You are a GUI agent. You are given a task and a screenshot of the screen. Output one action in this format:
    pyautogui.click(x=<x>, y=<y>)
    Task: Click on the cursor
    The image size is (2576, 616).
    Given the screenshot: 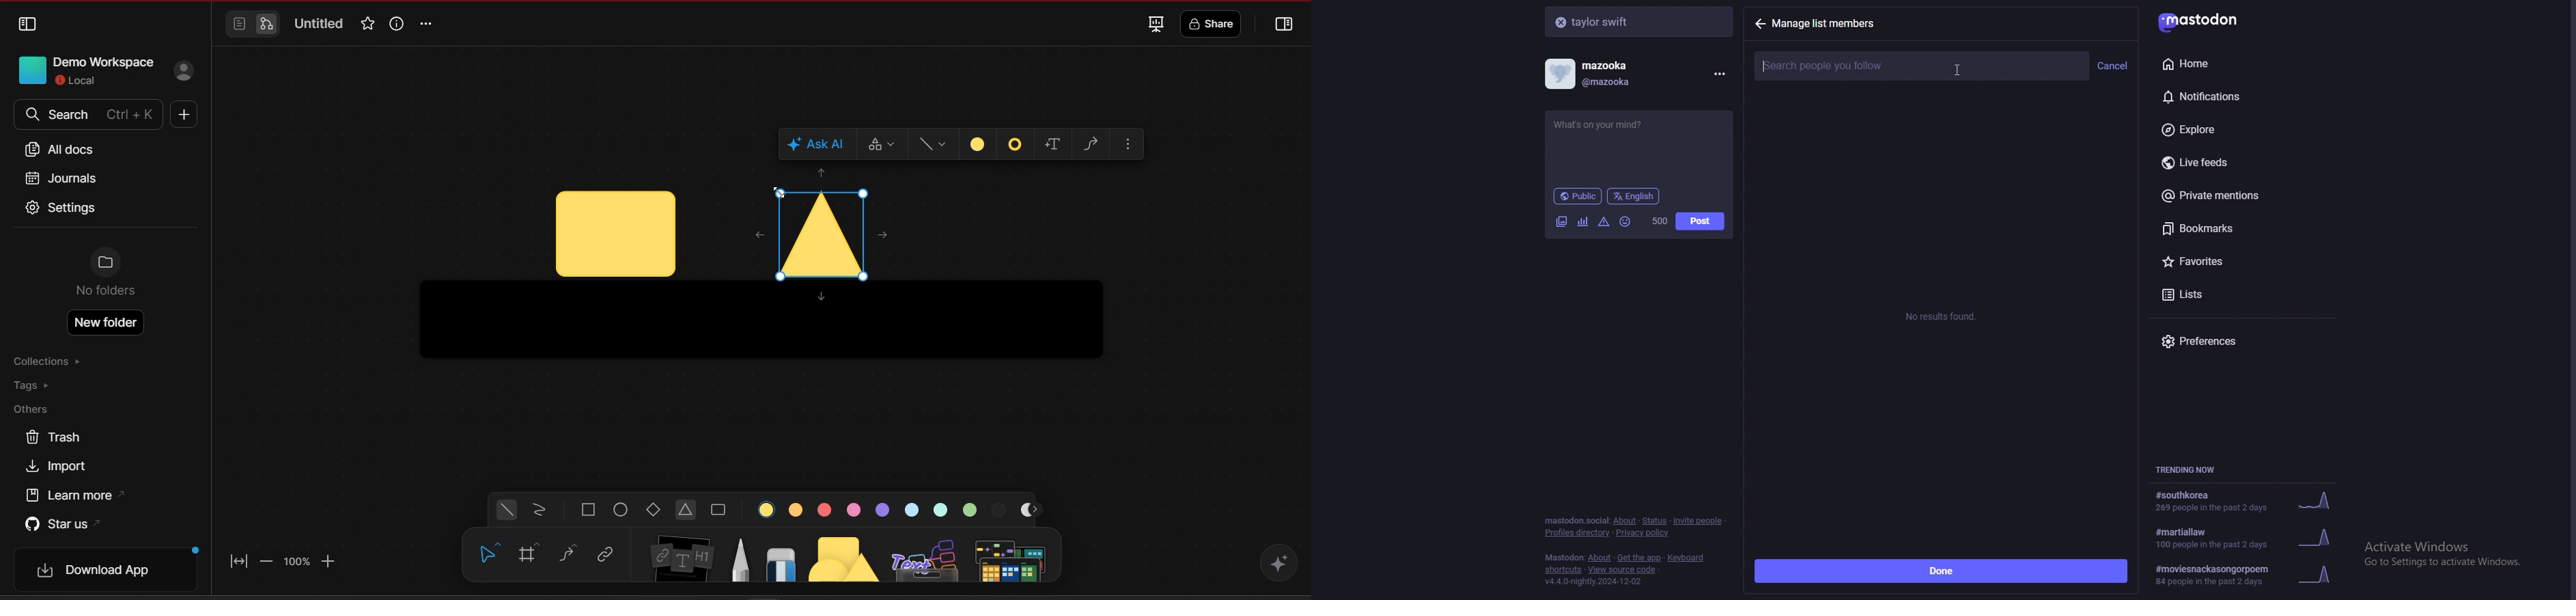 What is the action you would take?
    pyautogui.click(x=1958, y=71)
    